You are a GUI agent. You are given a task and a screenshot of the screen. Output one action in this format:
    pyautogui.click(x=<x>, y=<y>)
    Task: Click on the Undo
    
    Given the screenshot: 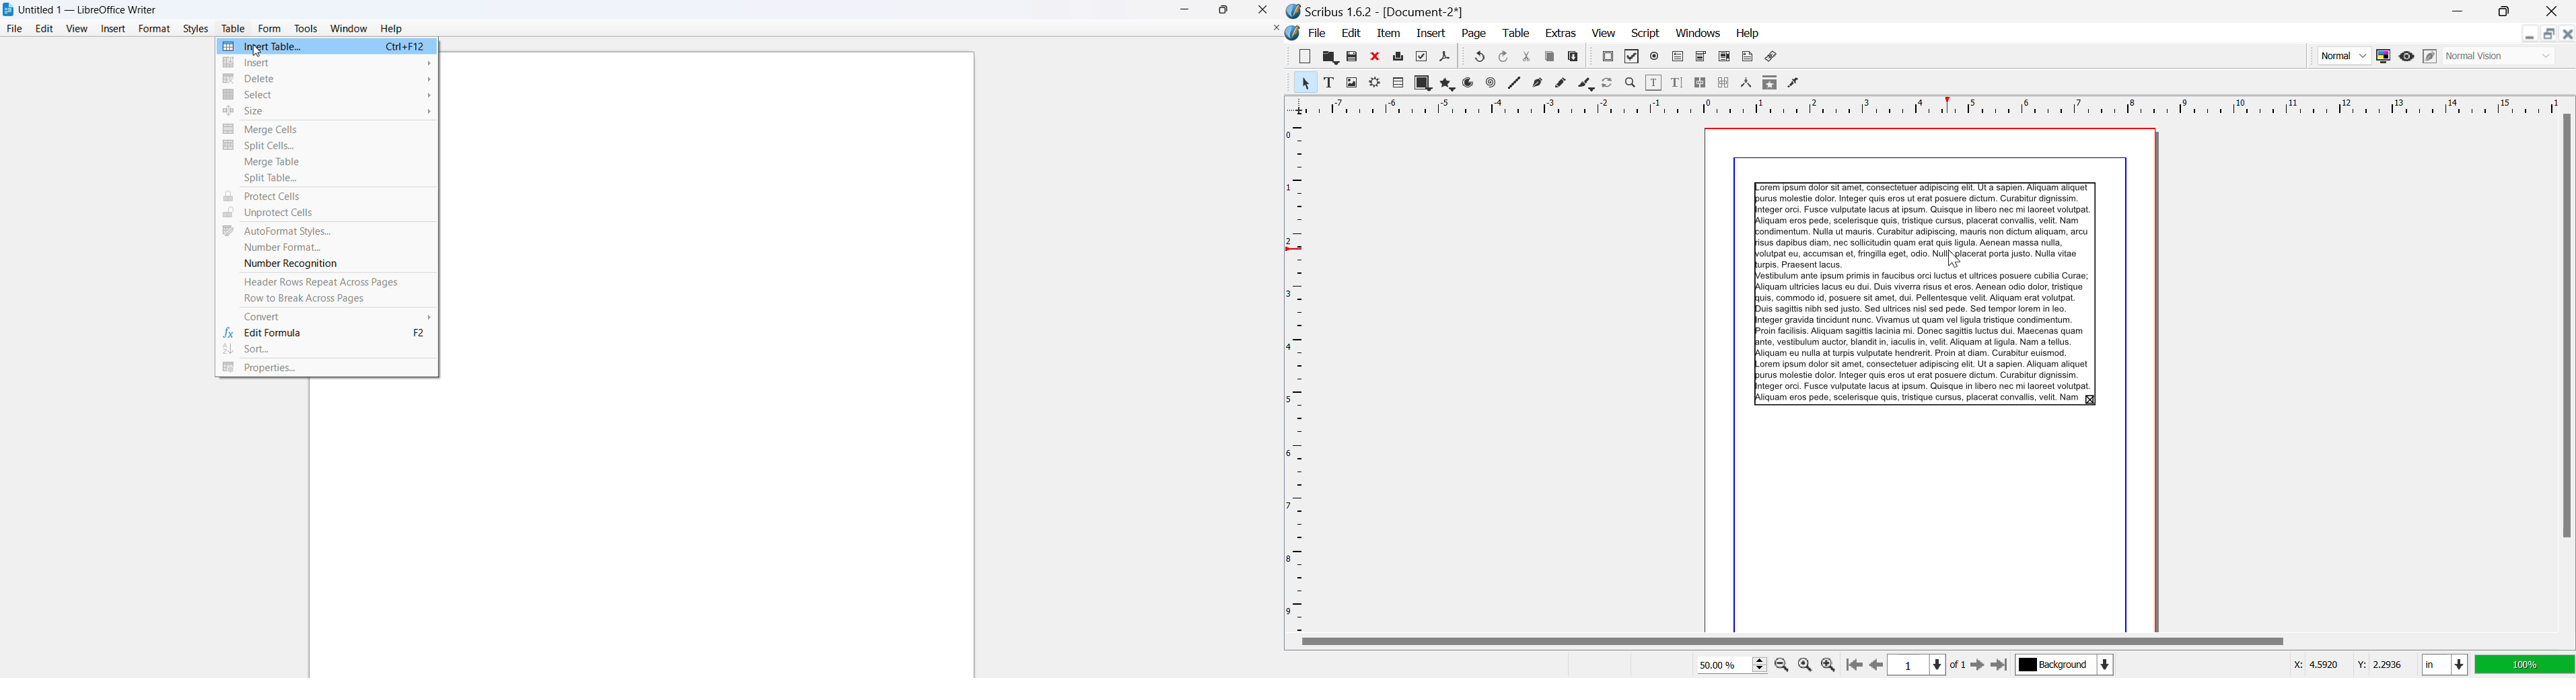 What is the action you would take?
    pyautogui.click(x=1505, y=58)
    